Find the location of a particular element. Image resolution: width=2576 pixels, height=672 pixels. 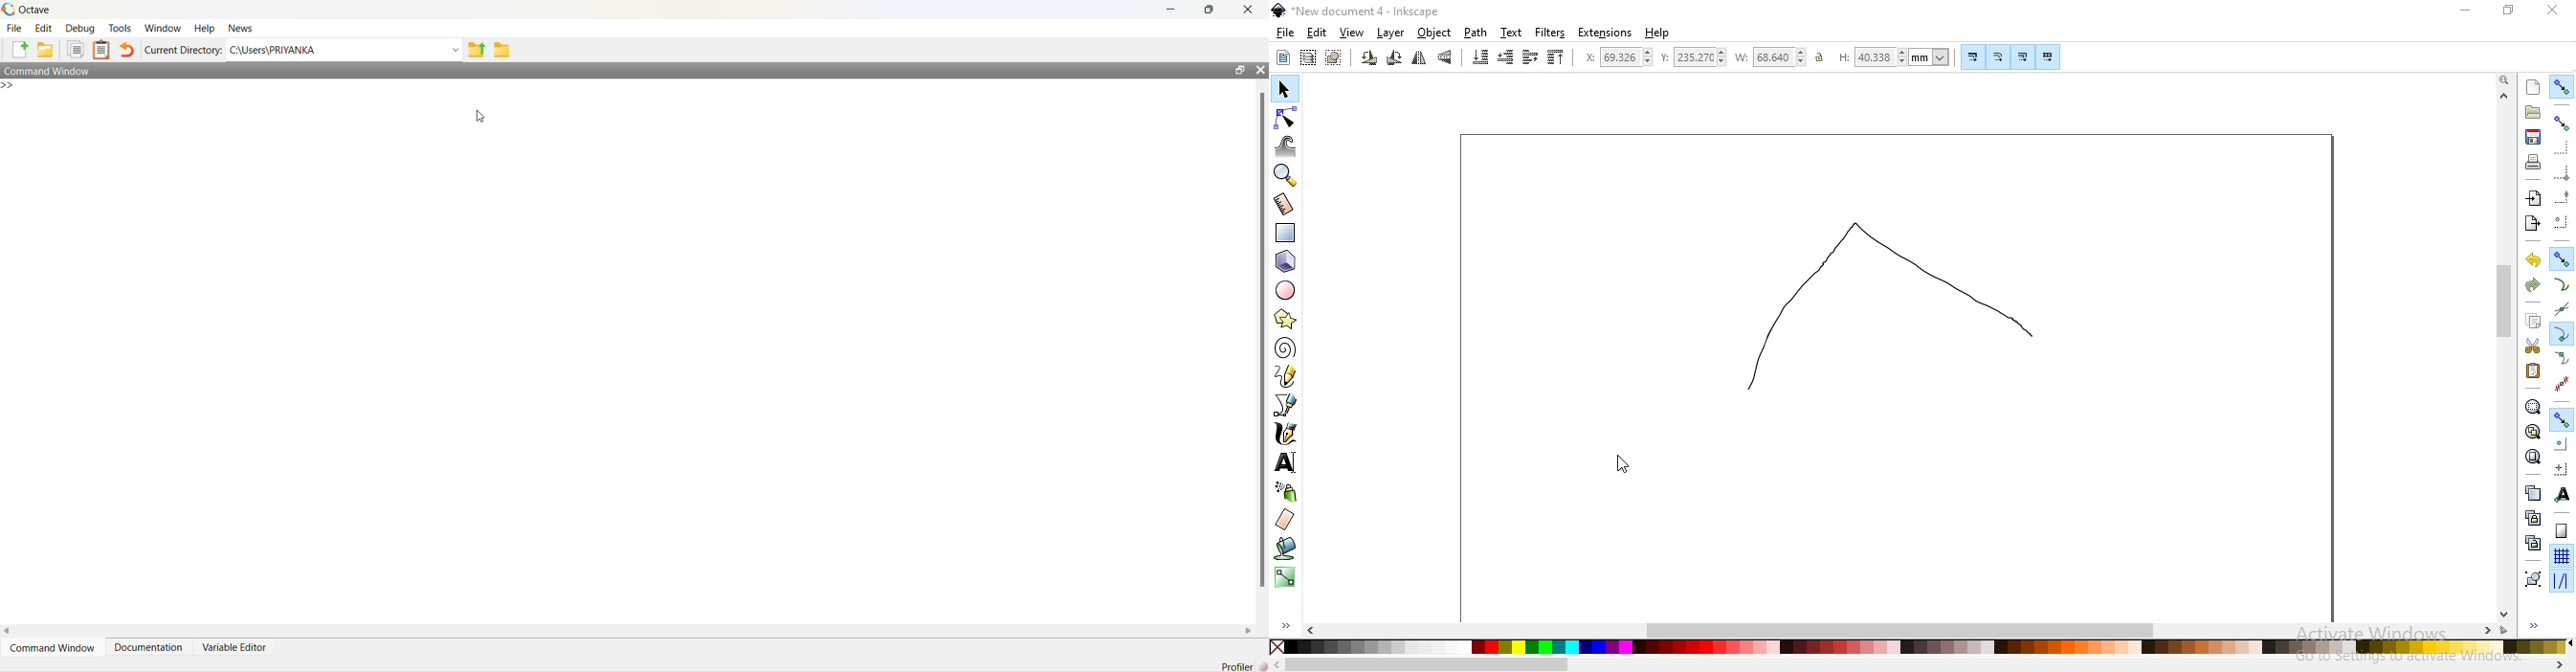

snap to grids is located at coordinates (2561, 555).